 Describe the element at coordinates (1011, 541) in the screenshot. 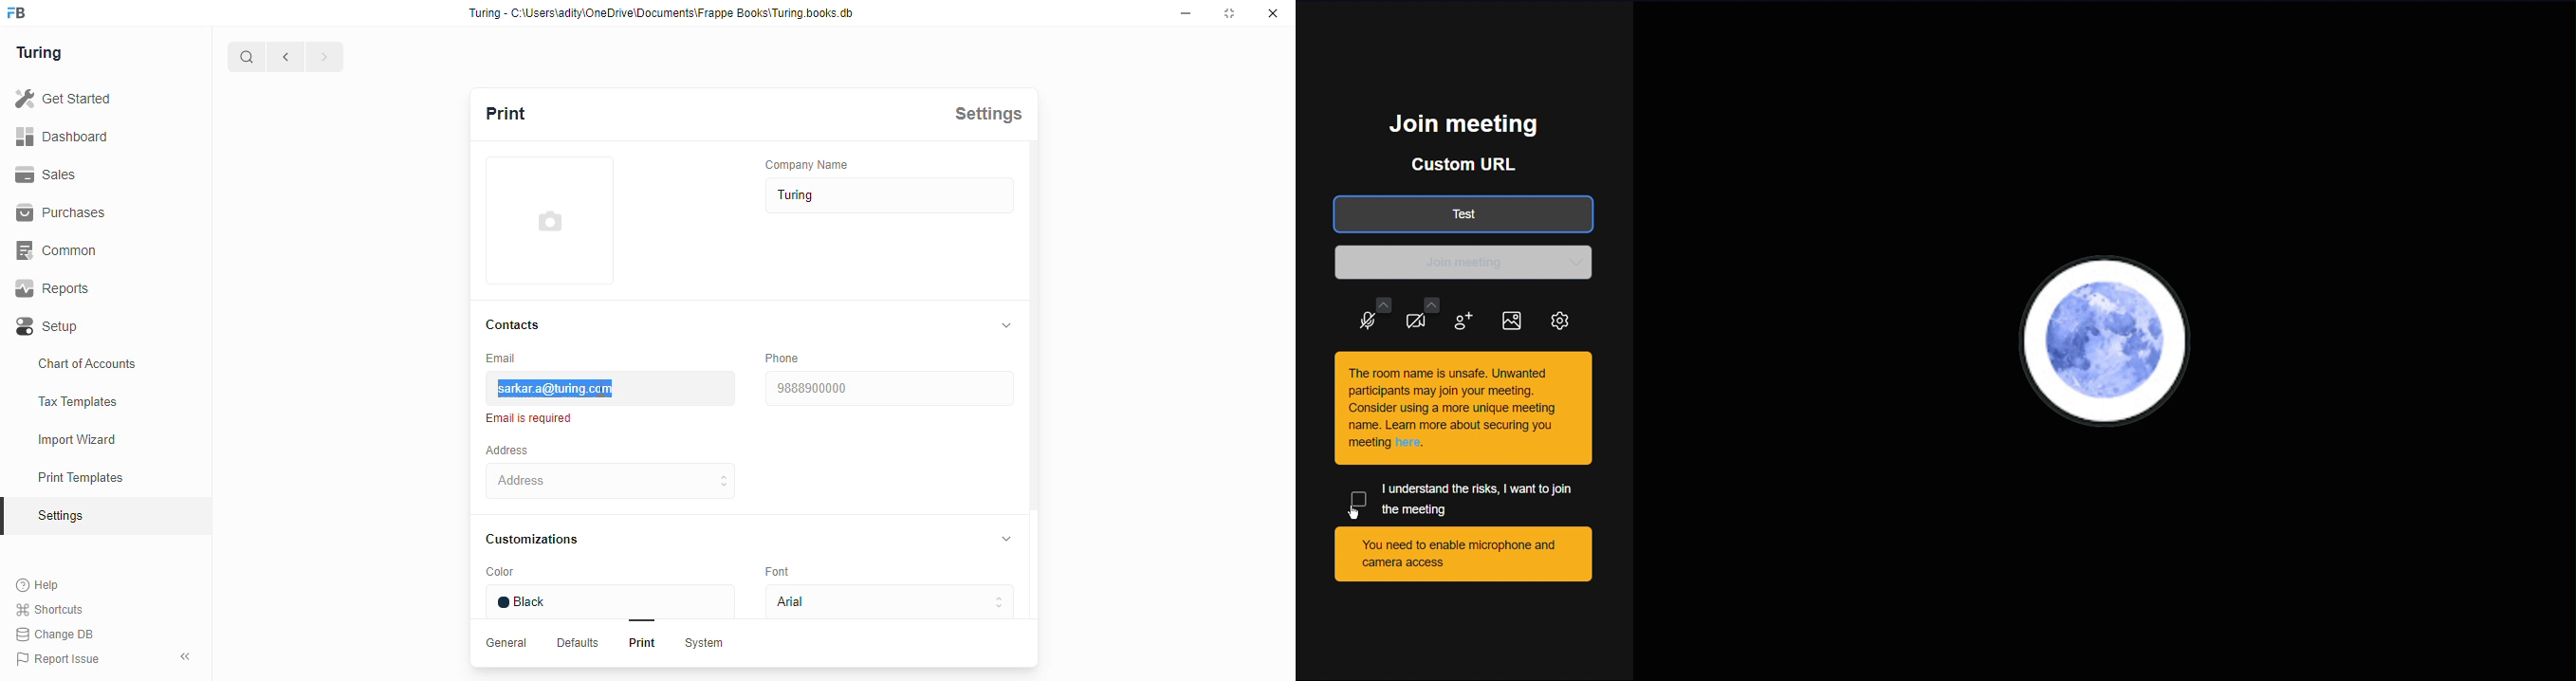

I see `collapse` at that location.